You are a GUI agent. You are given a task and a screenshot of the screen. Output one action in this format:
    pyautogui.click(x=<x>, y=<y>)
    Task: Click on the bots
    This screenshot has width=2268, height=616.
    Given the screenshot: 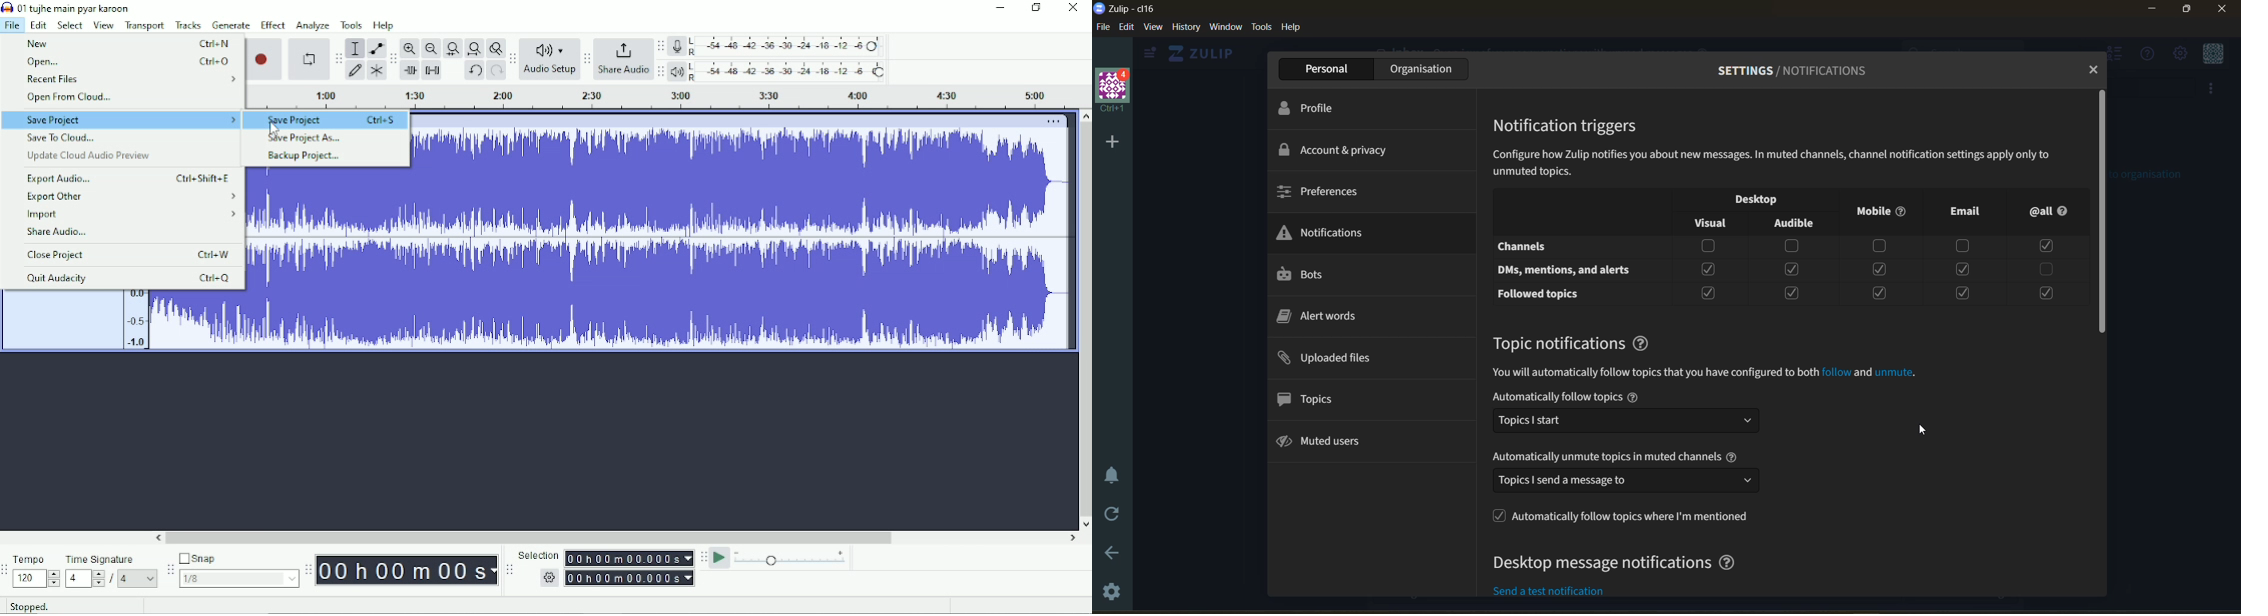 What is the action you would take?
    pyautogui.click(x=1312, y=275)
    